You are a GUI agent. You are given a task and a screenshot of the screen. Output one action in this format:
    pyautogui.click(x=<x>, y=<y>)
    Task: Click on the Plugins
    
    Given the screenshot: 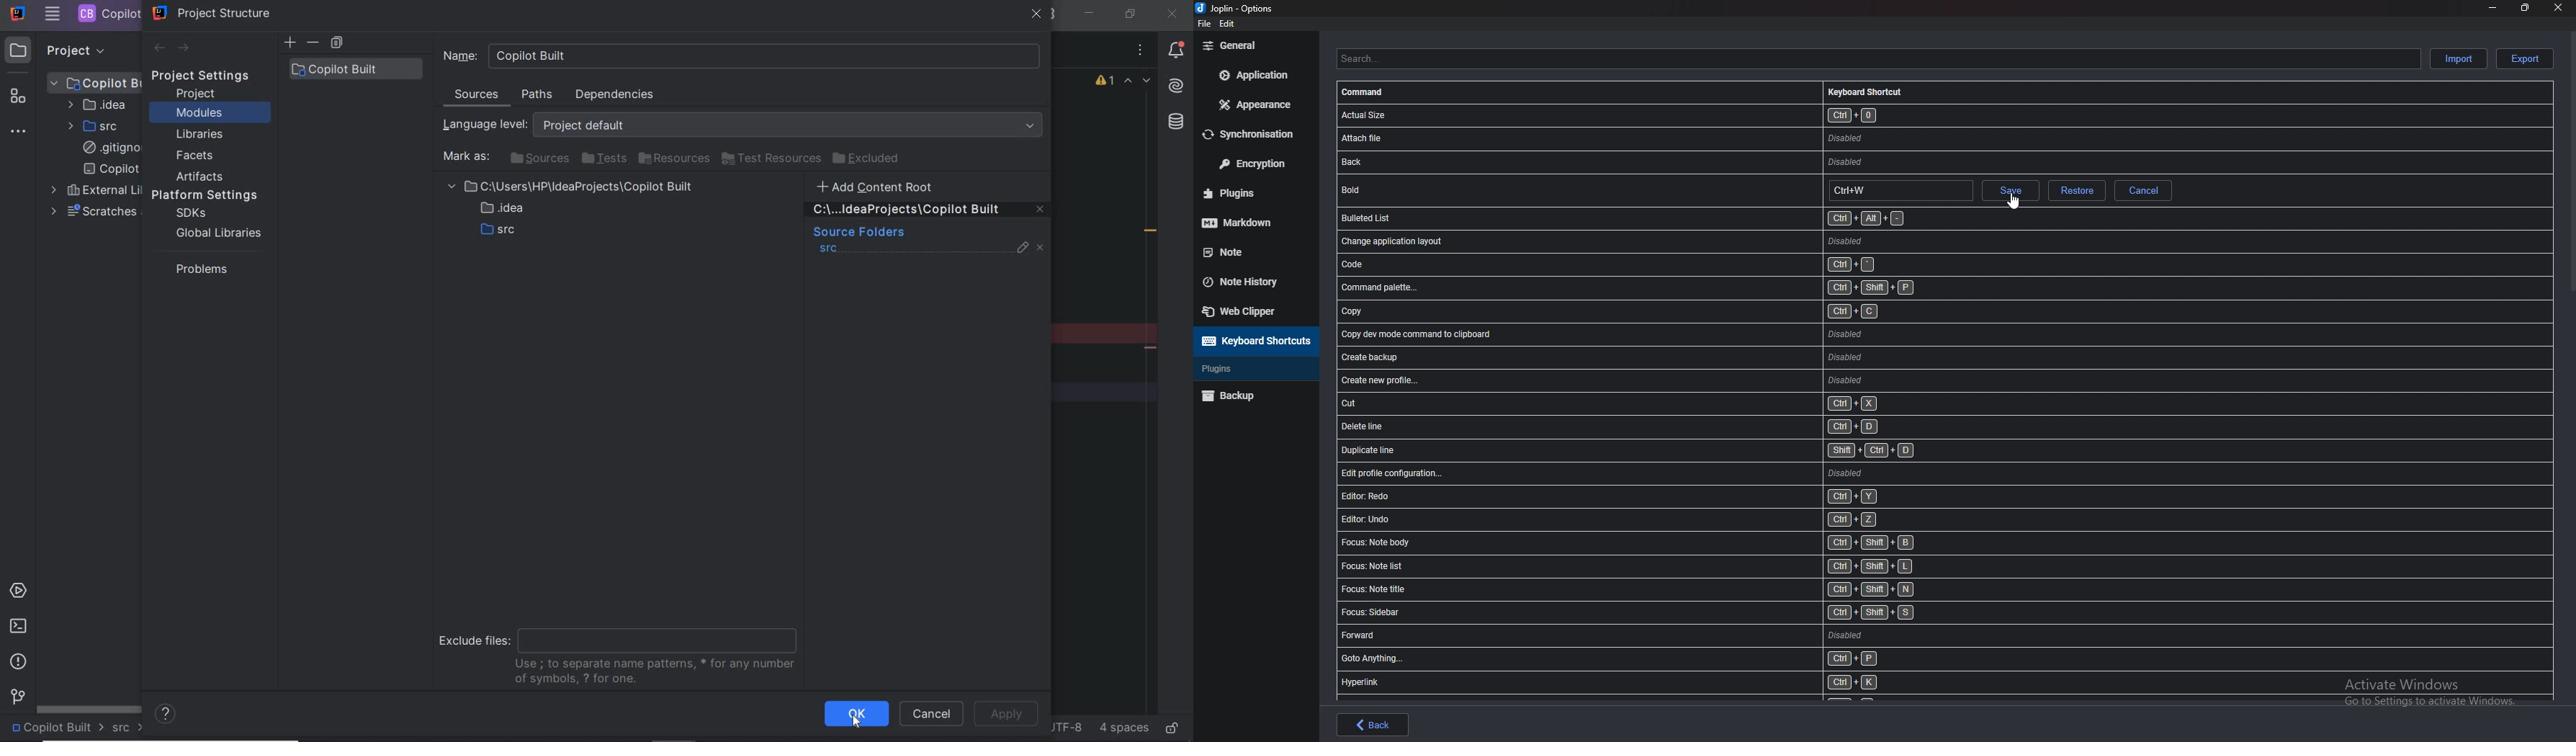 What is the action you would take?
    pyautogui.click(x=1246, y=193)
    